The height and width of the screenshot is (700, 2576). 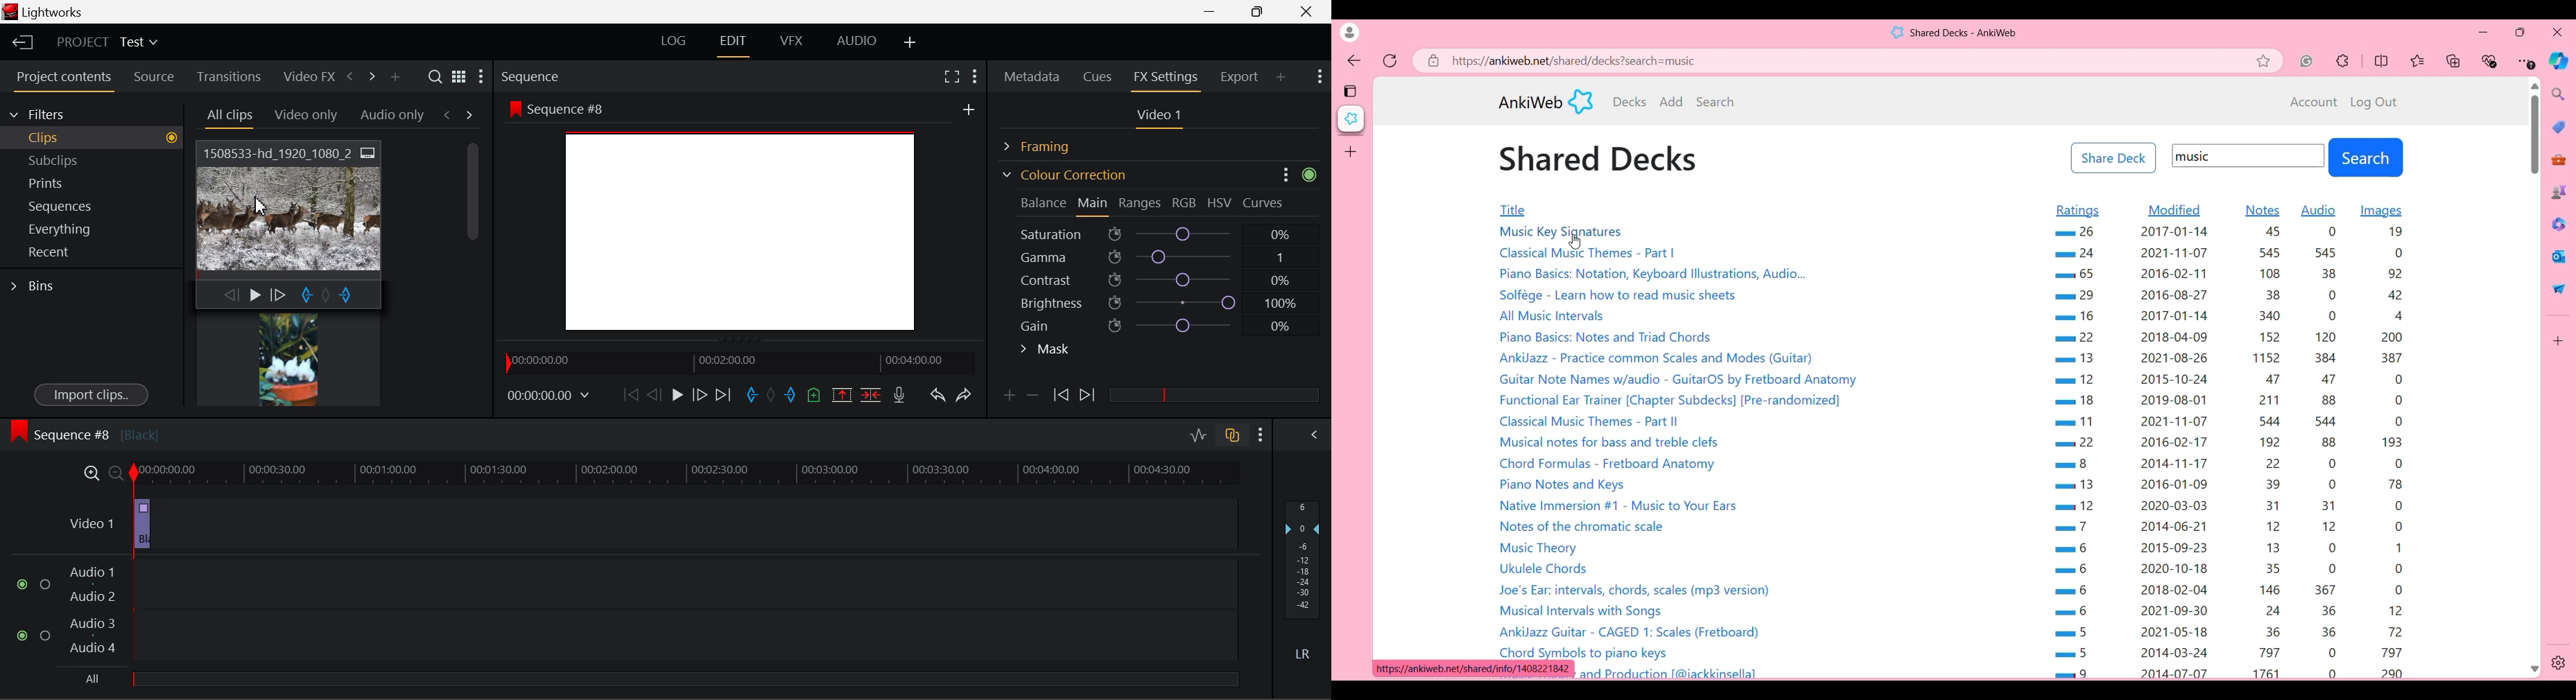 What do you see at coordinates (2535, 86) in the screenshot?
I see `Quick slide to top` at bounding box center [2535, 86].